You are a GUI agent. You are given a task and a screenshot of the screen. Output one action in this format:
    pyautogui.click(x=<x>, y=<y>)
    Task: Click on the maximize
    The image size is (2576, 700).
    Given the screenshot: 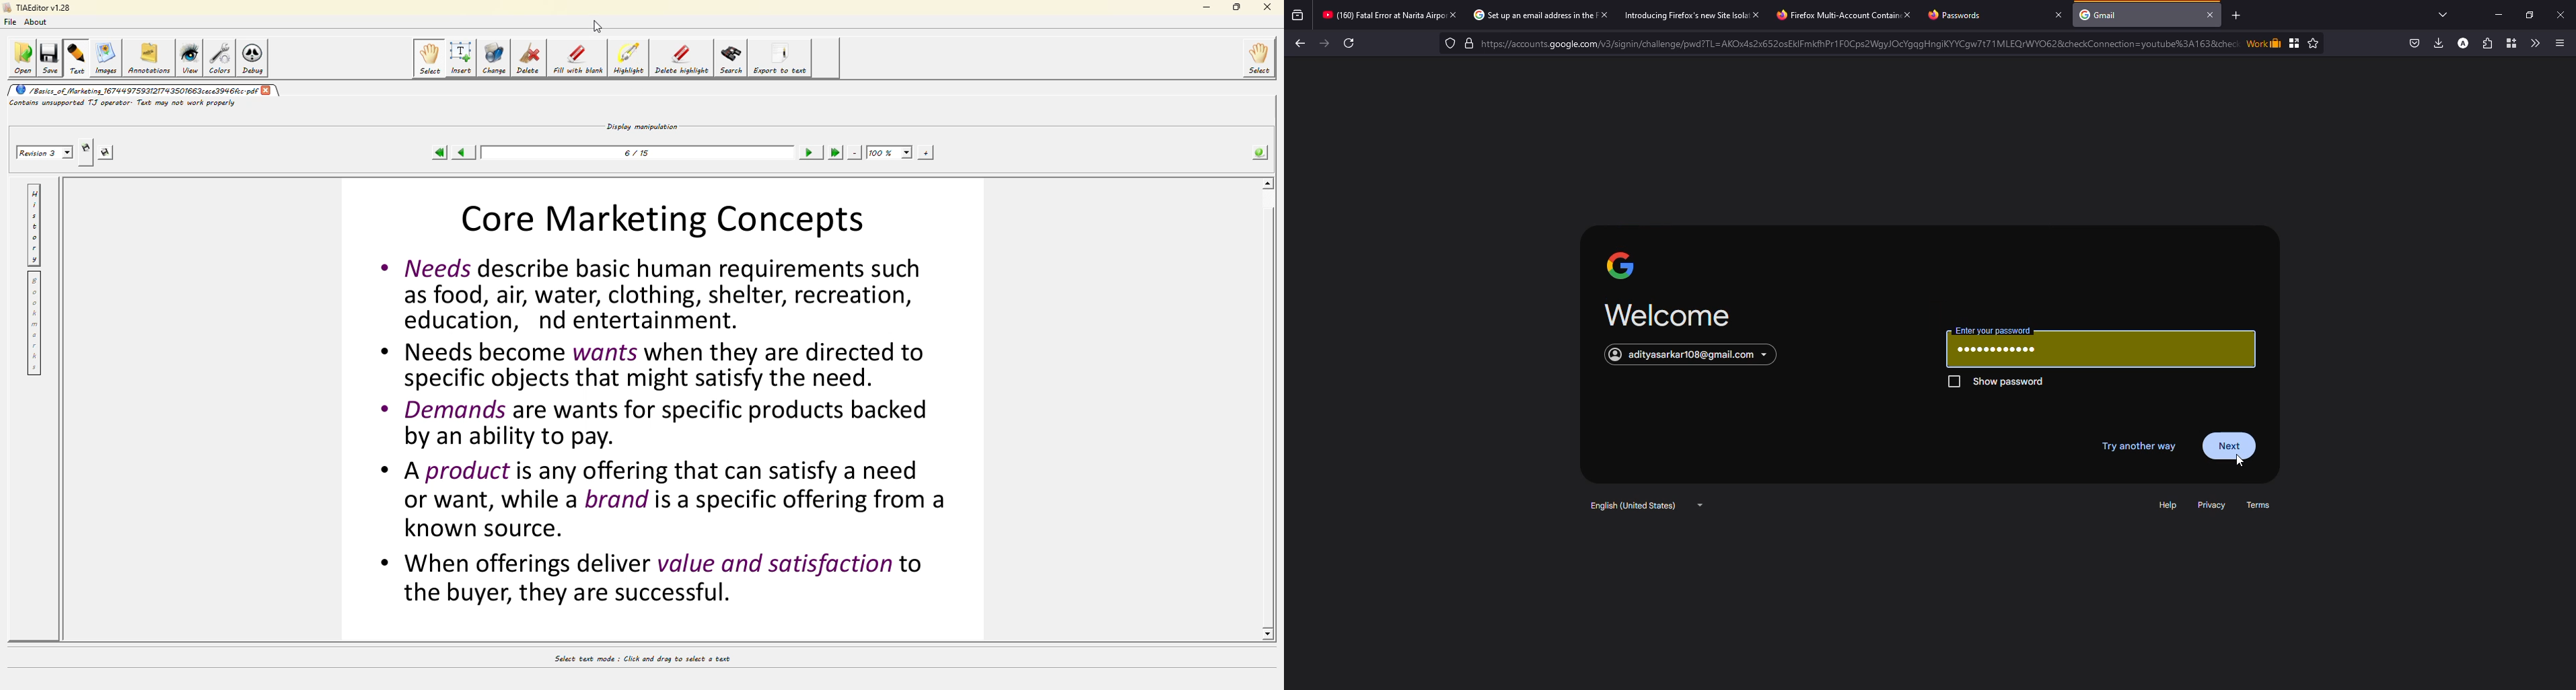 What is the action you would take?
    pyautogui.click(x=2529, y=13)
    